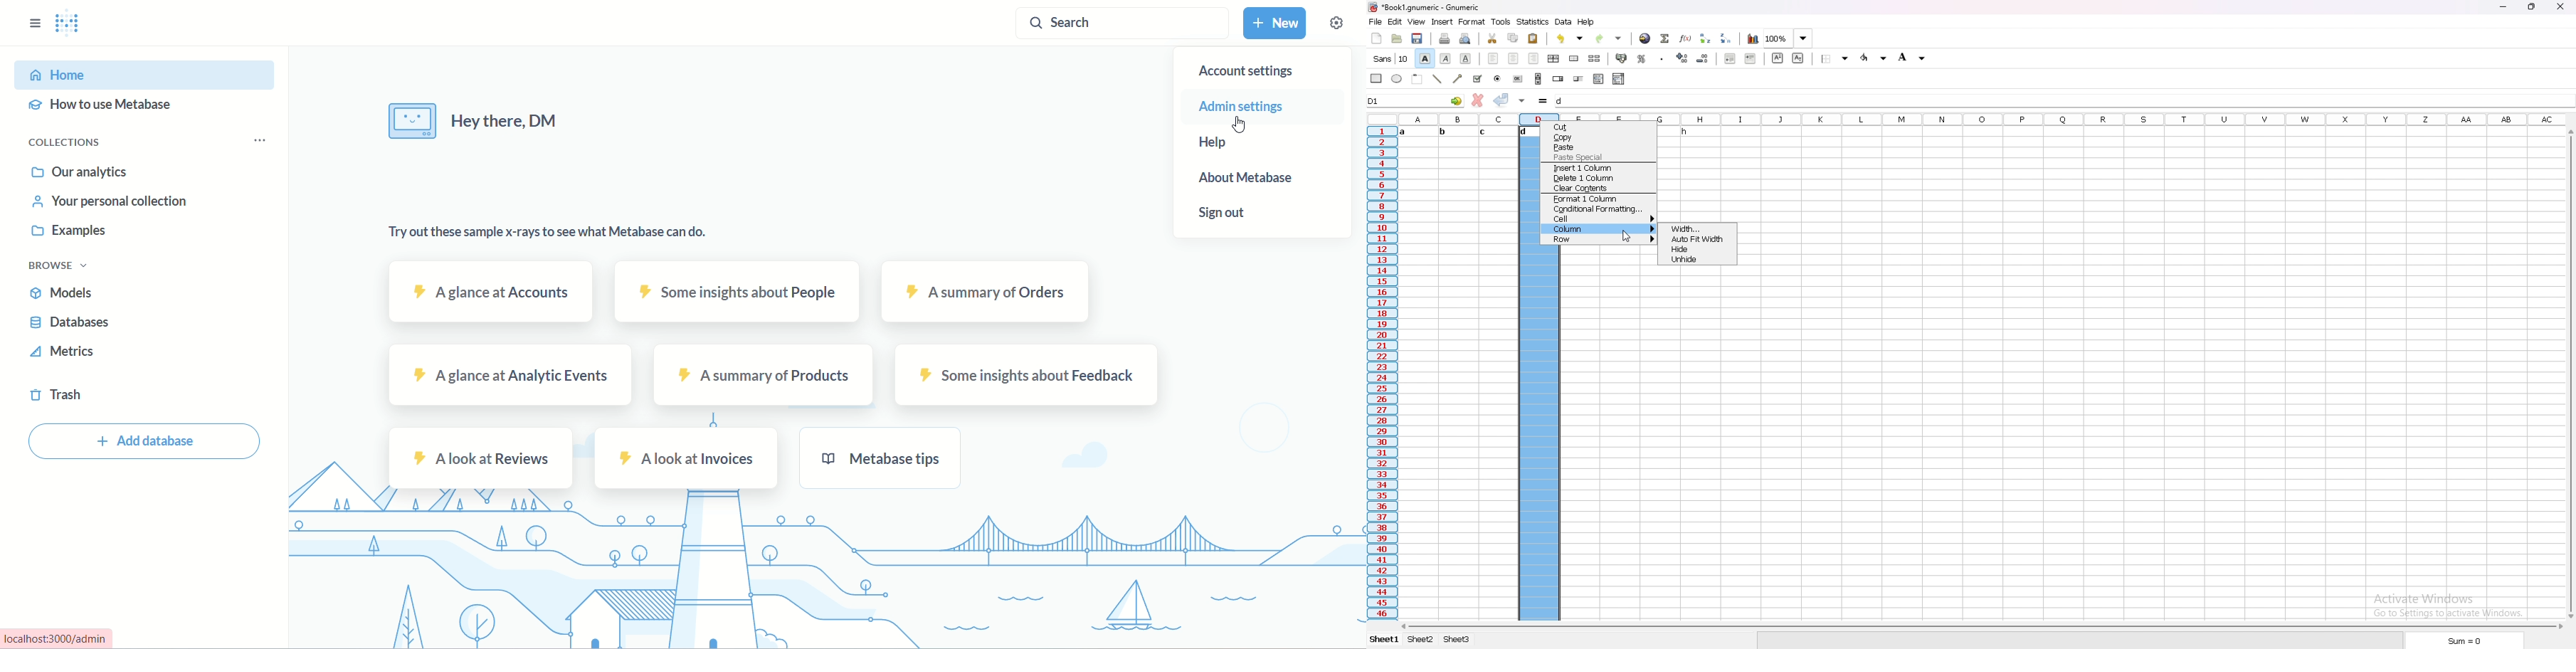 This screenshot has height=672, width=2576. What do you see at coordinates (1215, 144) in the screenshot?
I see `help` at bounding box center [1215, 144].